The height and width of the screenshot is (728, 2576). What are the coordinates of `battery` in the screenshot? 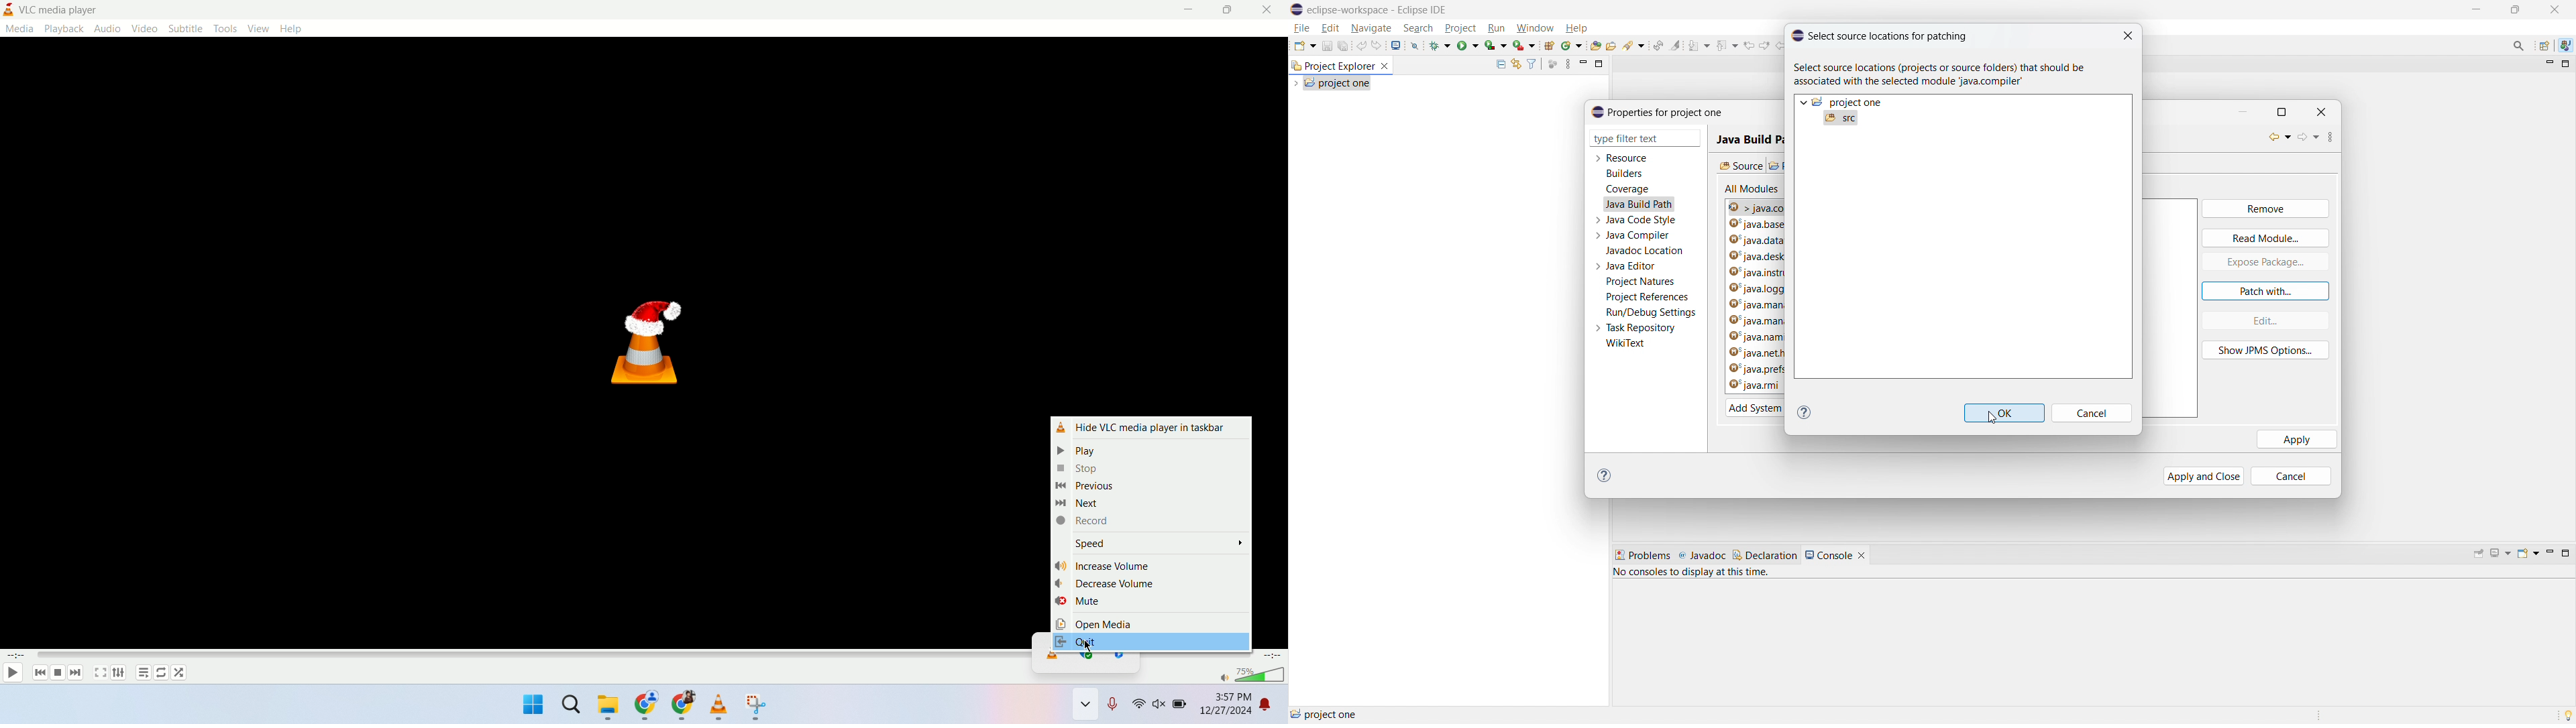 It's located at (1181, 709).